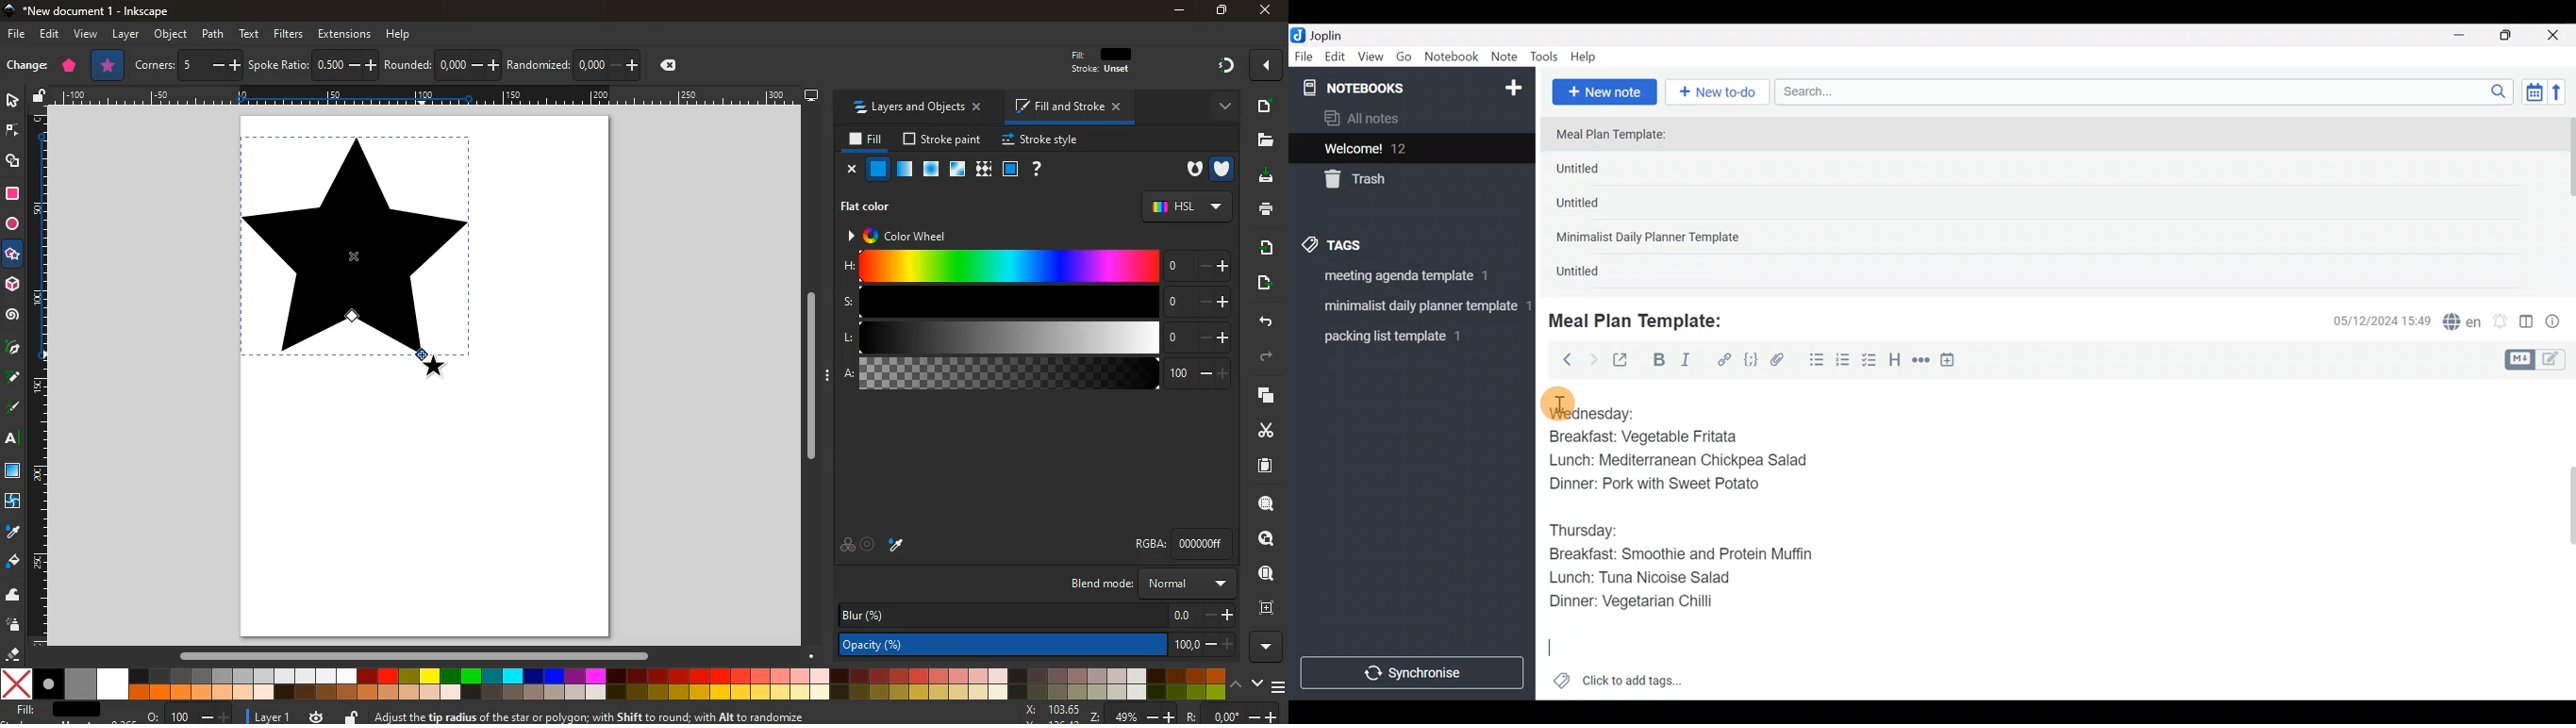 This screenshot has height=728, width=2576. What do you see at coordinates (1407, 336) in the screenshot?
I see `Tag 3` at bounding box center [1407, 336].